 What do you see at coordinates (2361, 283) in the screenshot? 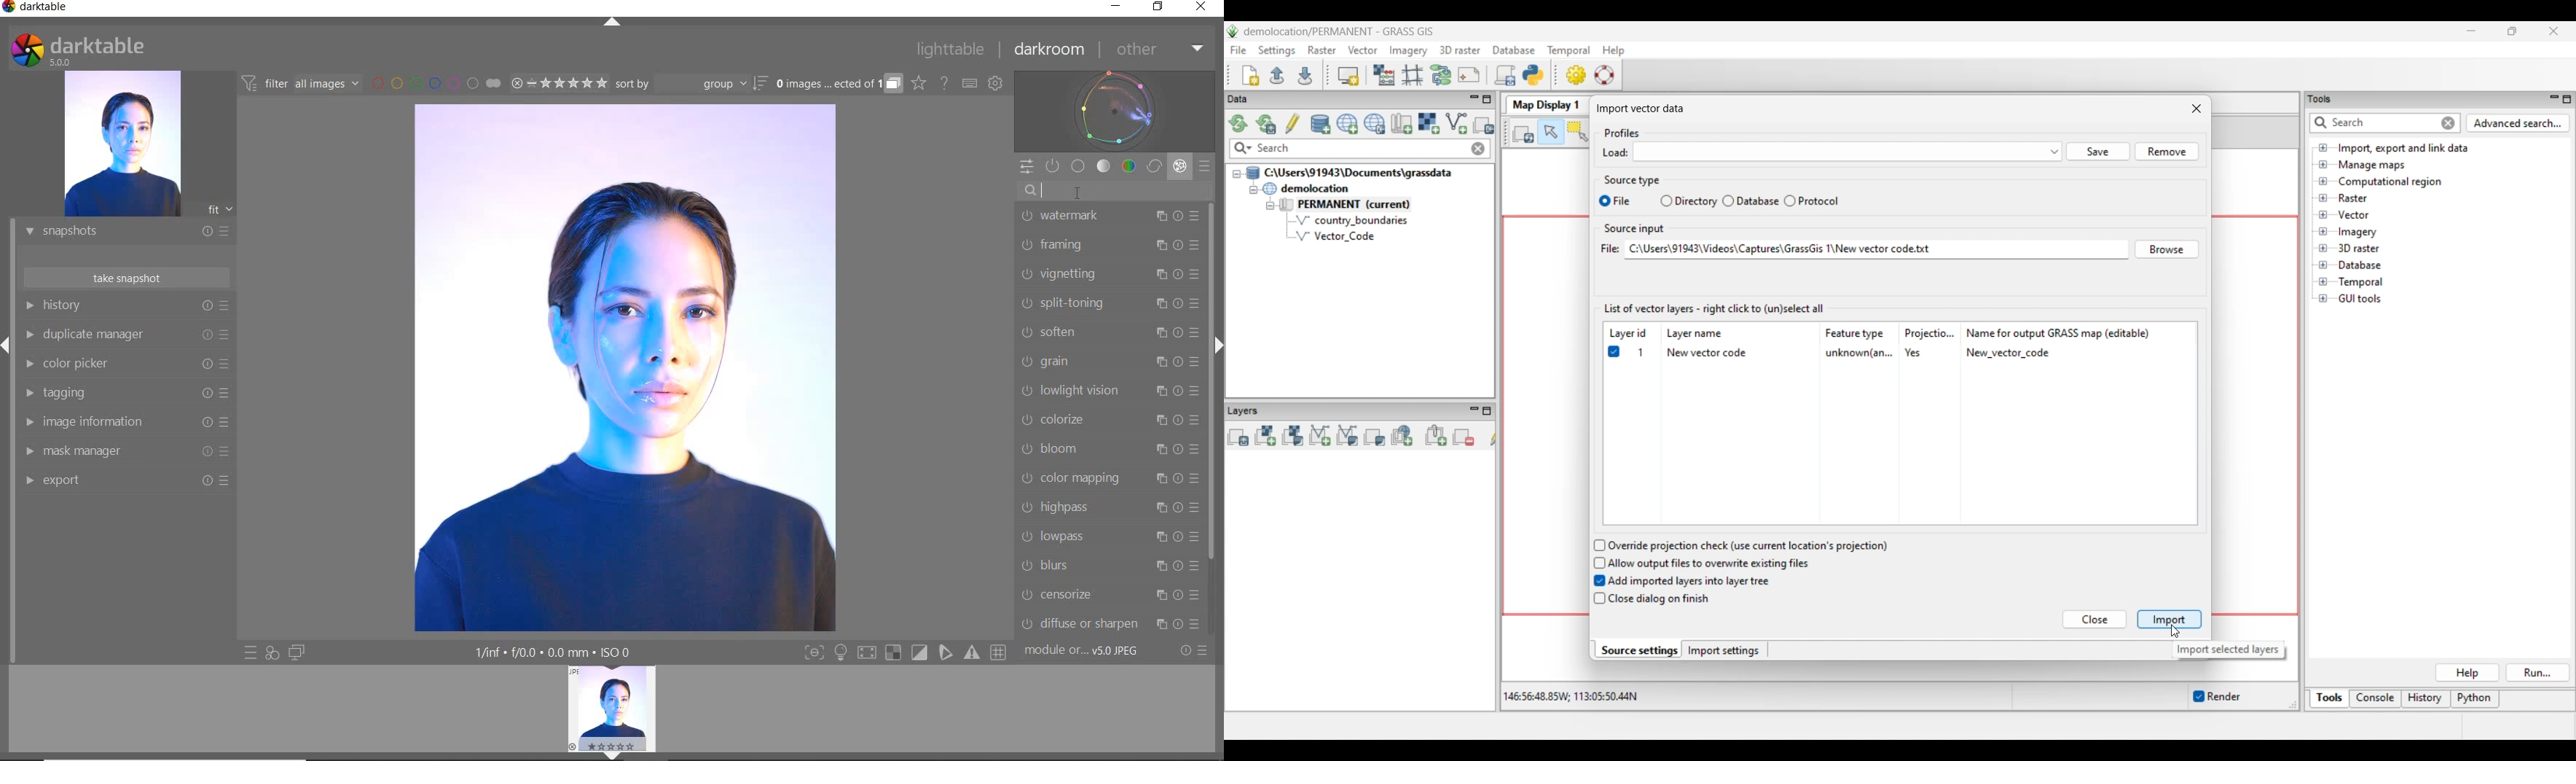
I see `Double click to see files under Temporal` at bounding box center [2361, 283].